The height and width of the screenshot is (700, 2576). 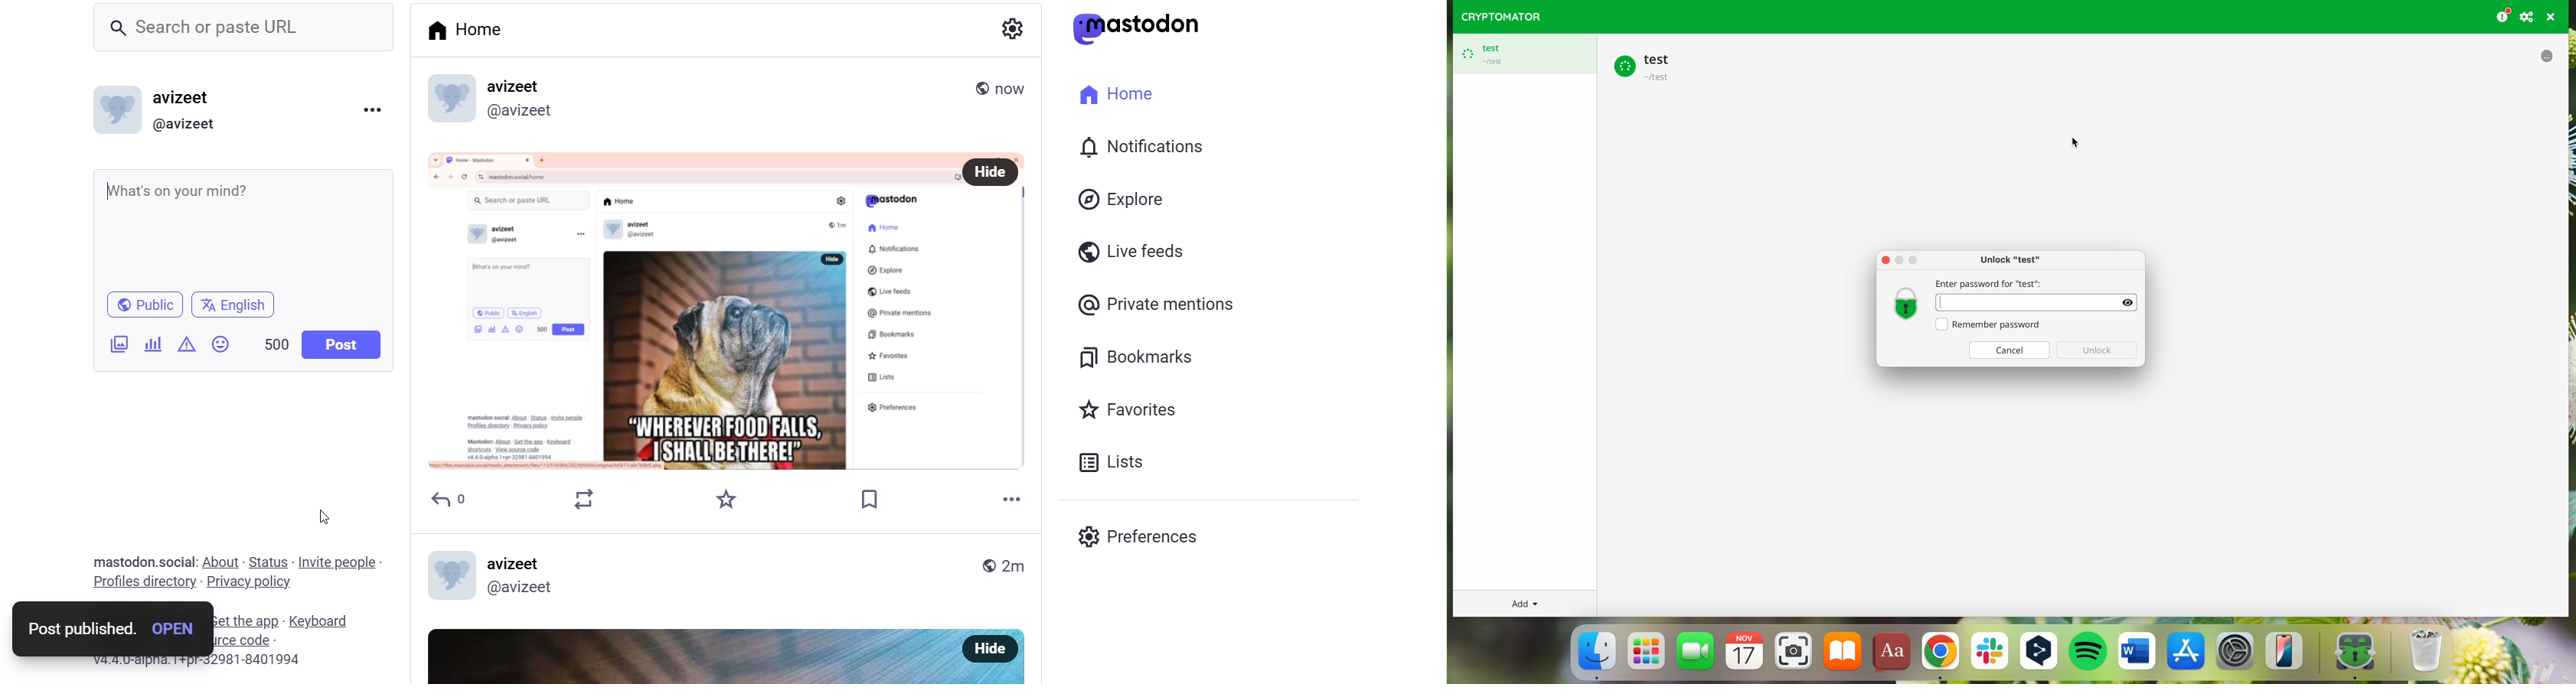 I want to click on setting, so click(x=1012, y=31).